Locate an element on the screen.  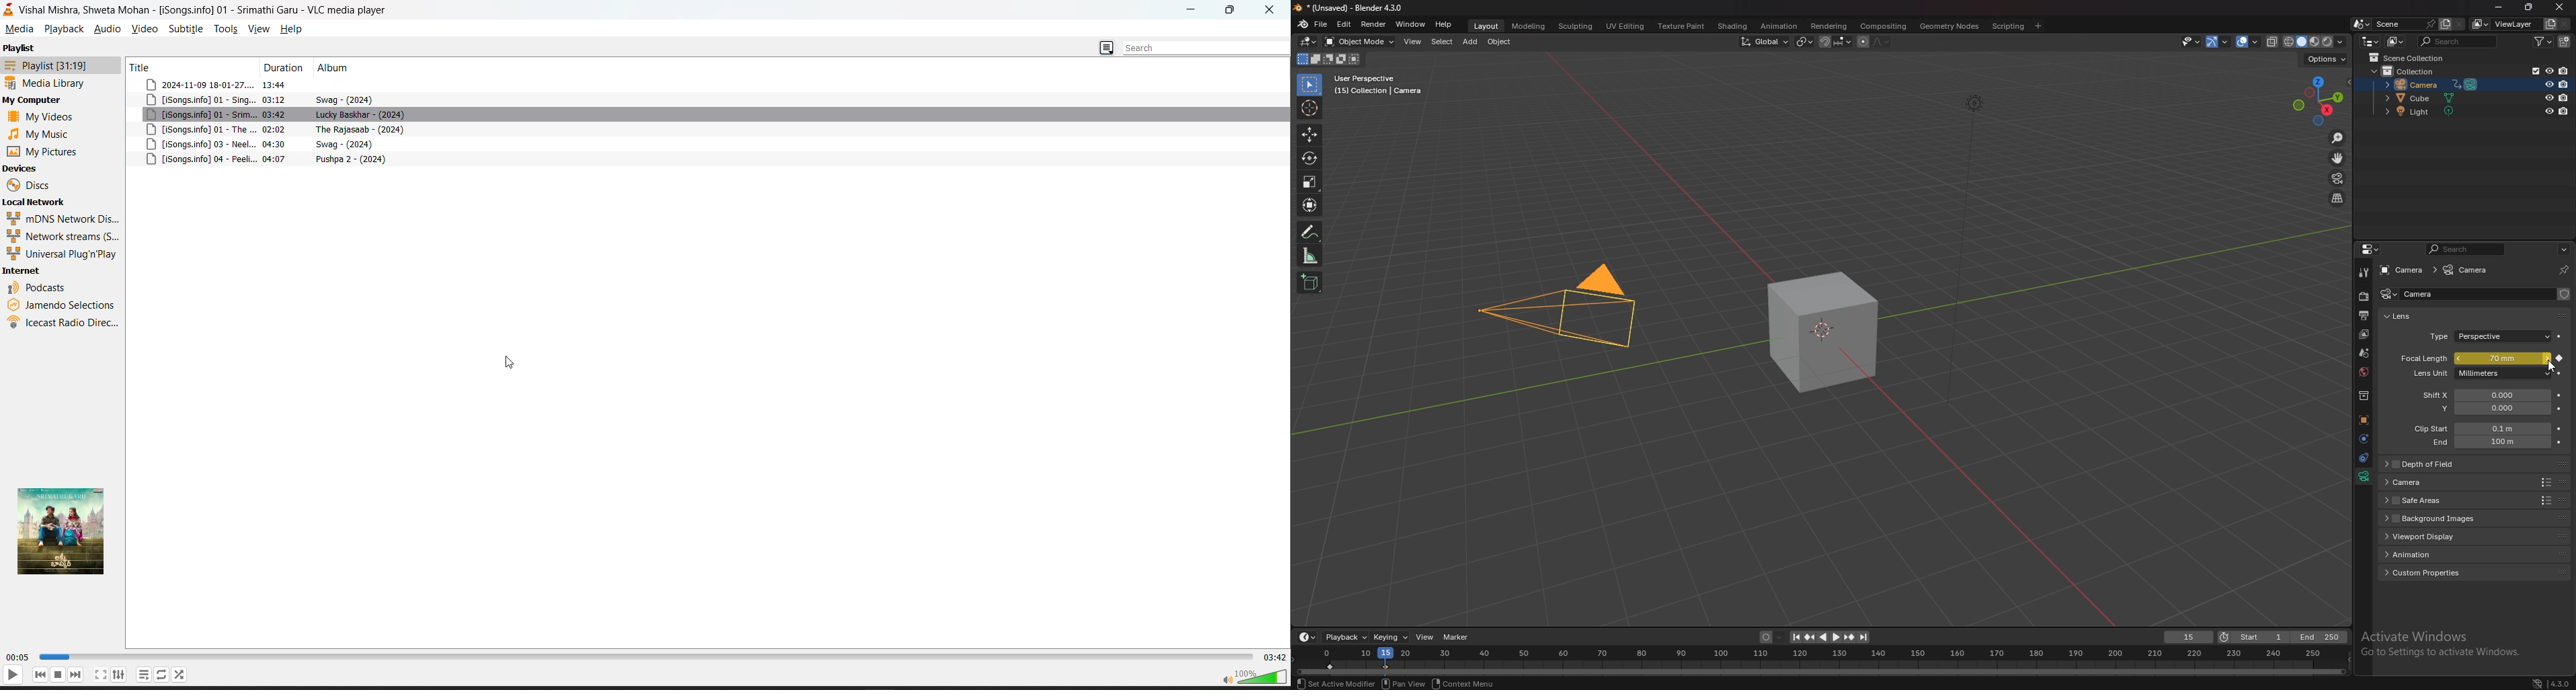
uv editing is located at coordinates (1625, 26).